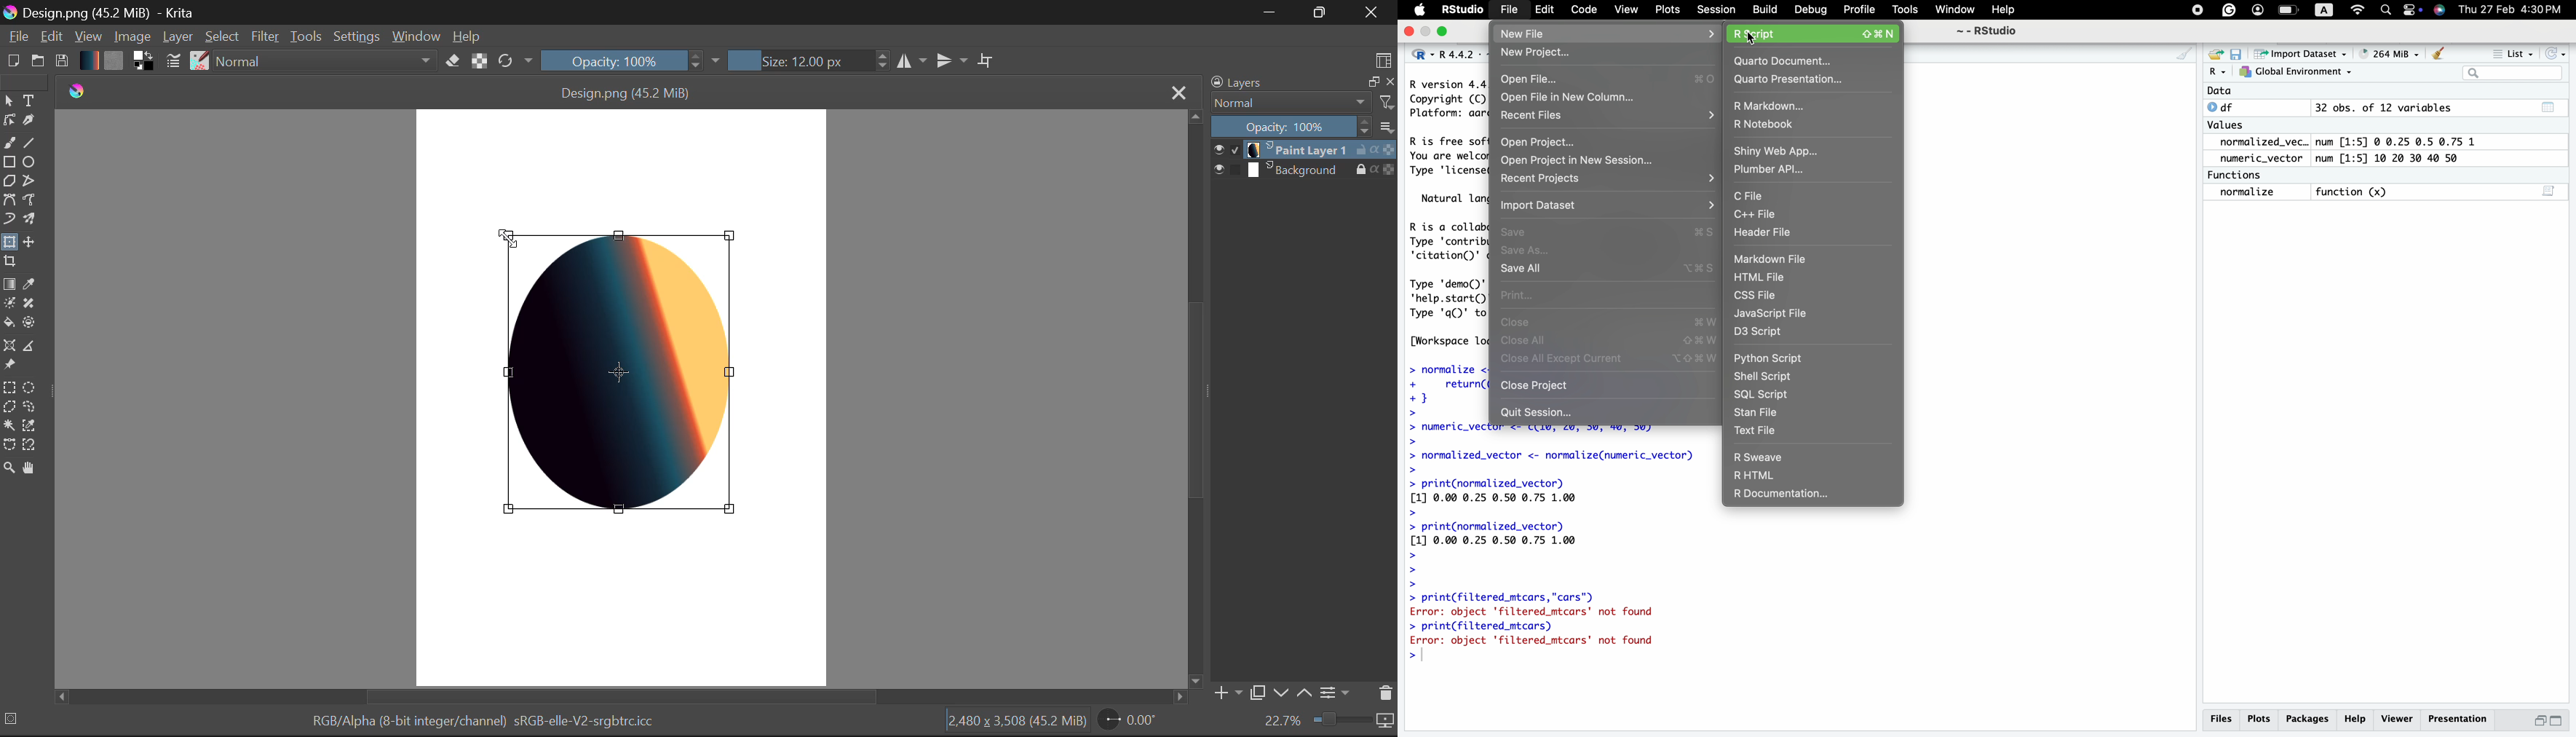 Image resolution: width=2576 pixels, height=756 pixels. I want to click on num [1:5] 0 0.25 0.5 0.75 1, so click(2394, 140).